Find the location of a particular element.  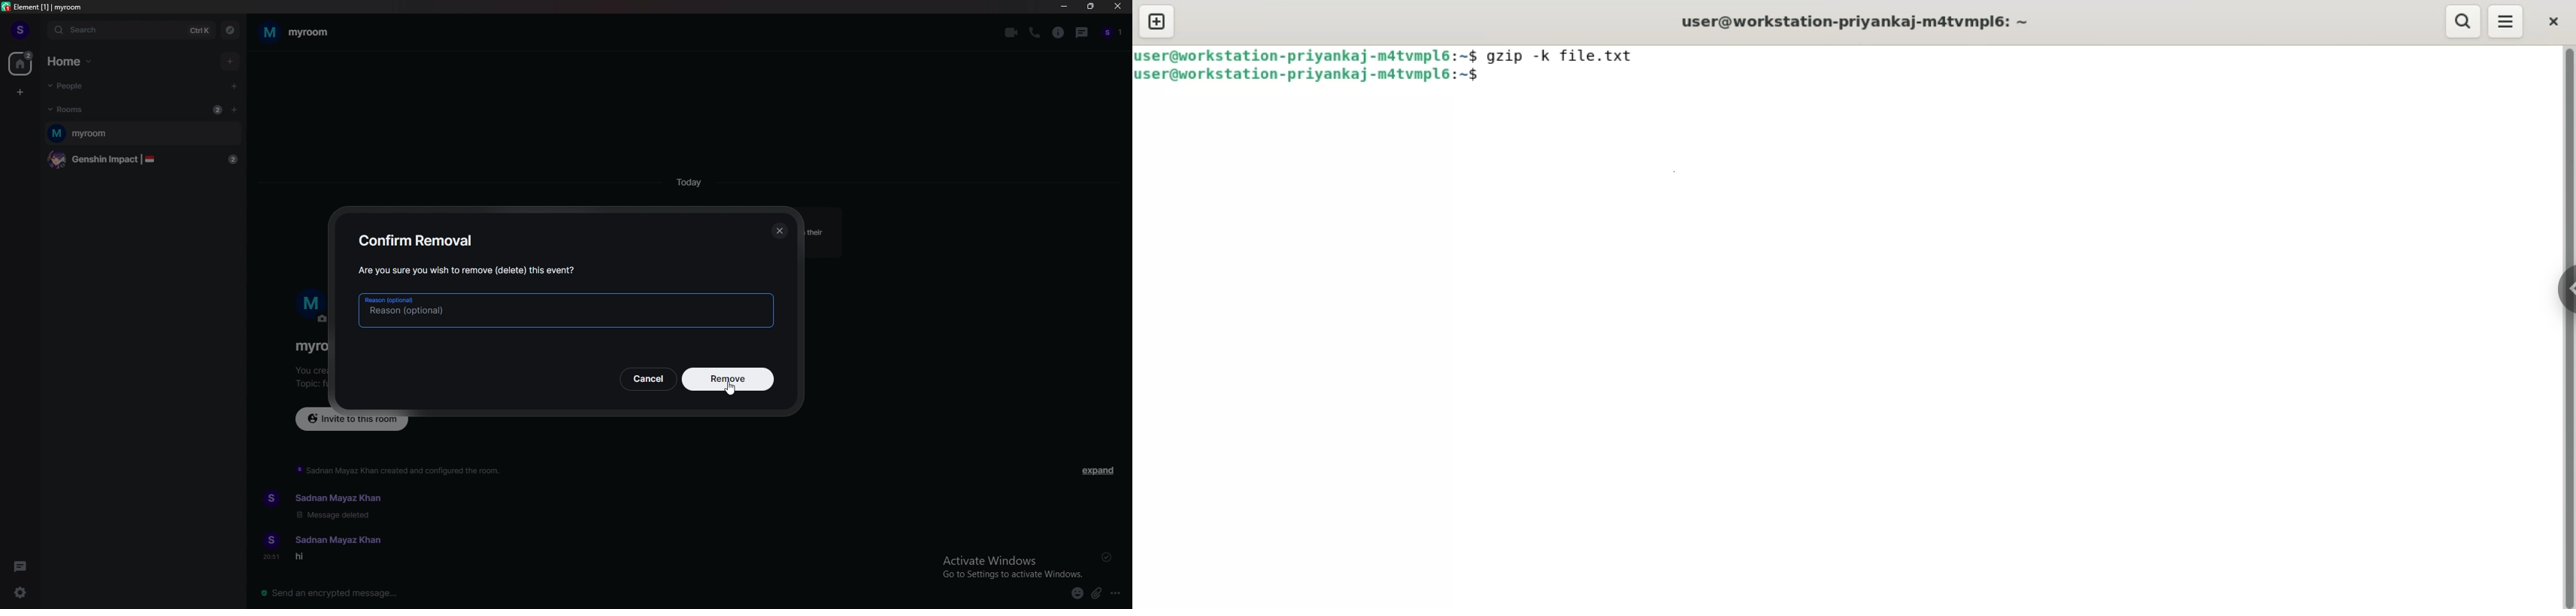

people is located at coordinates (73, 87).